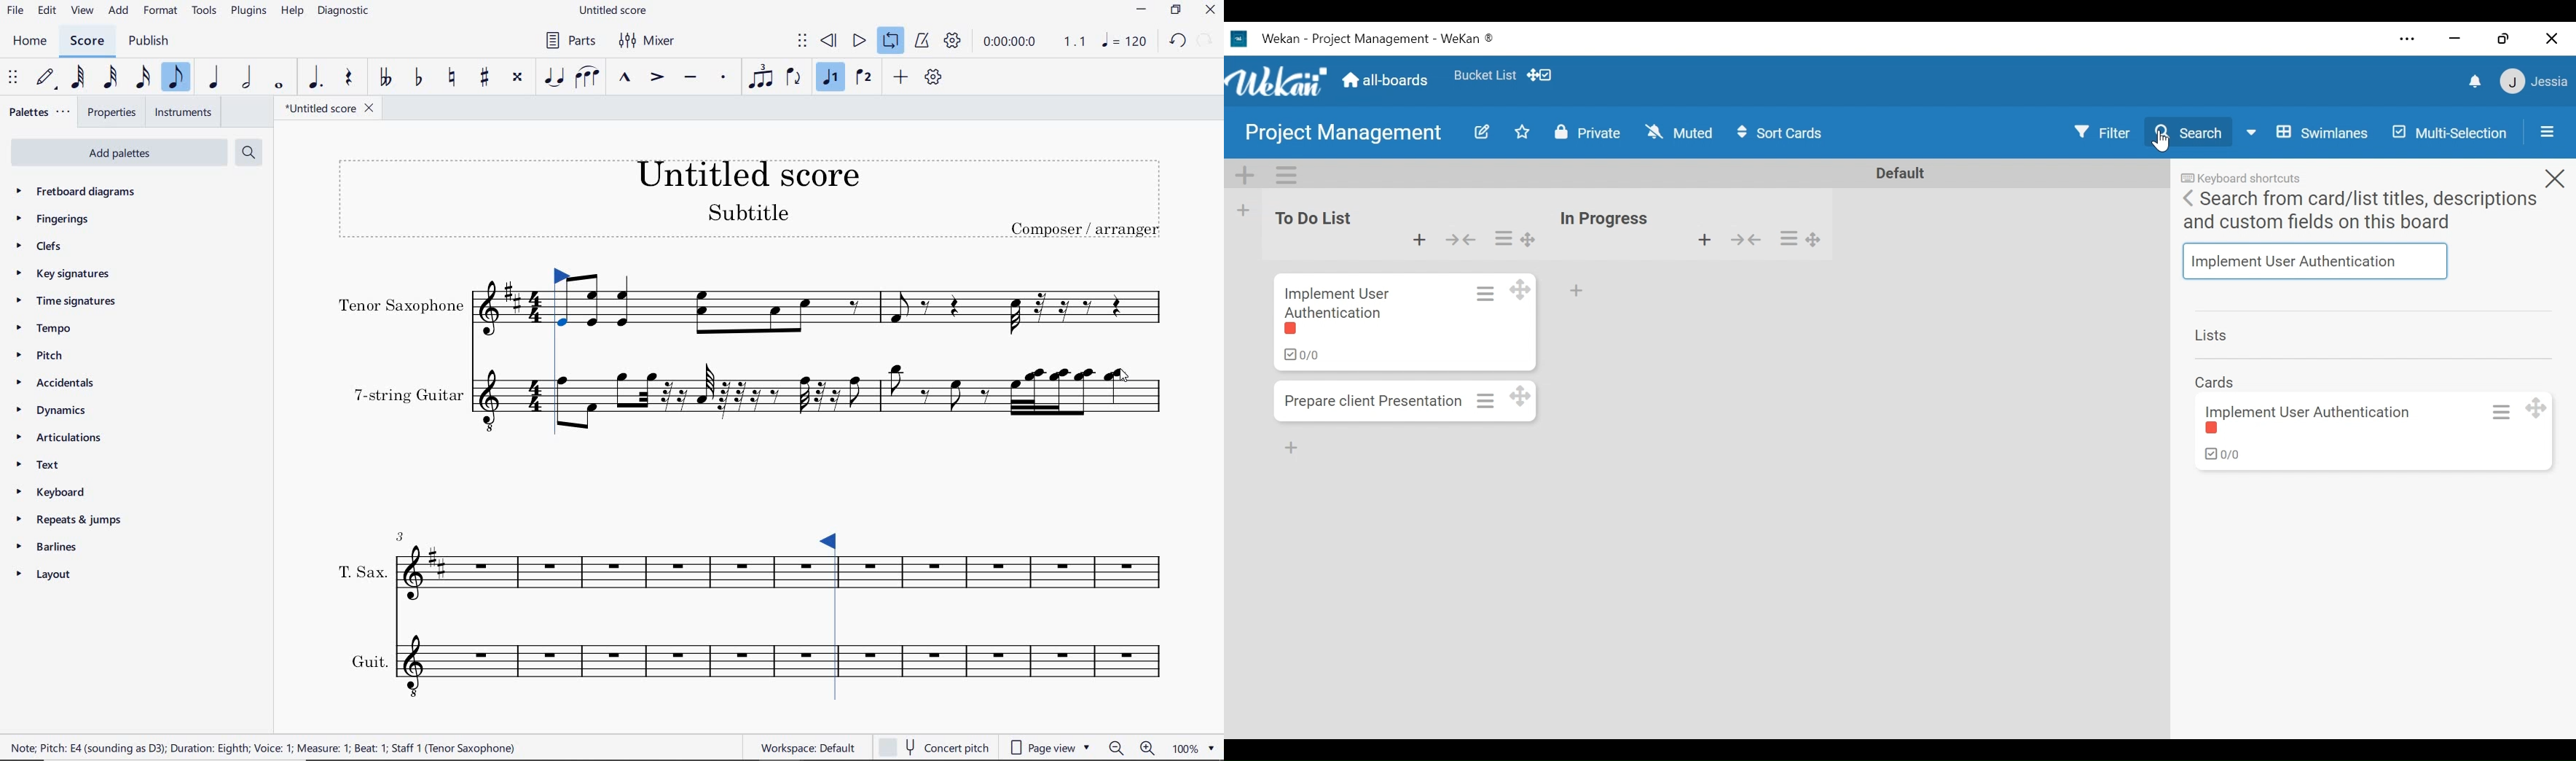 This screenshot has height=784, width=2576. I want to click on REST, so click(347, 78).